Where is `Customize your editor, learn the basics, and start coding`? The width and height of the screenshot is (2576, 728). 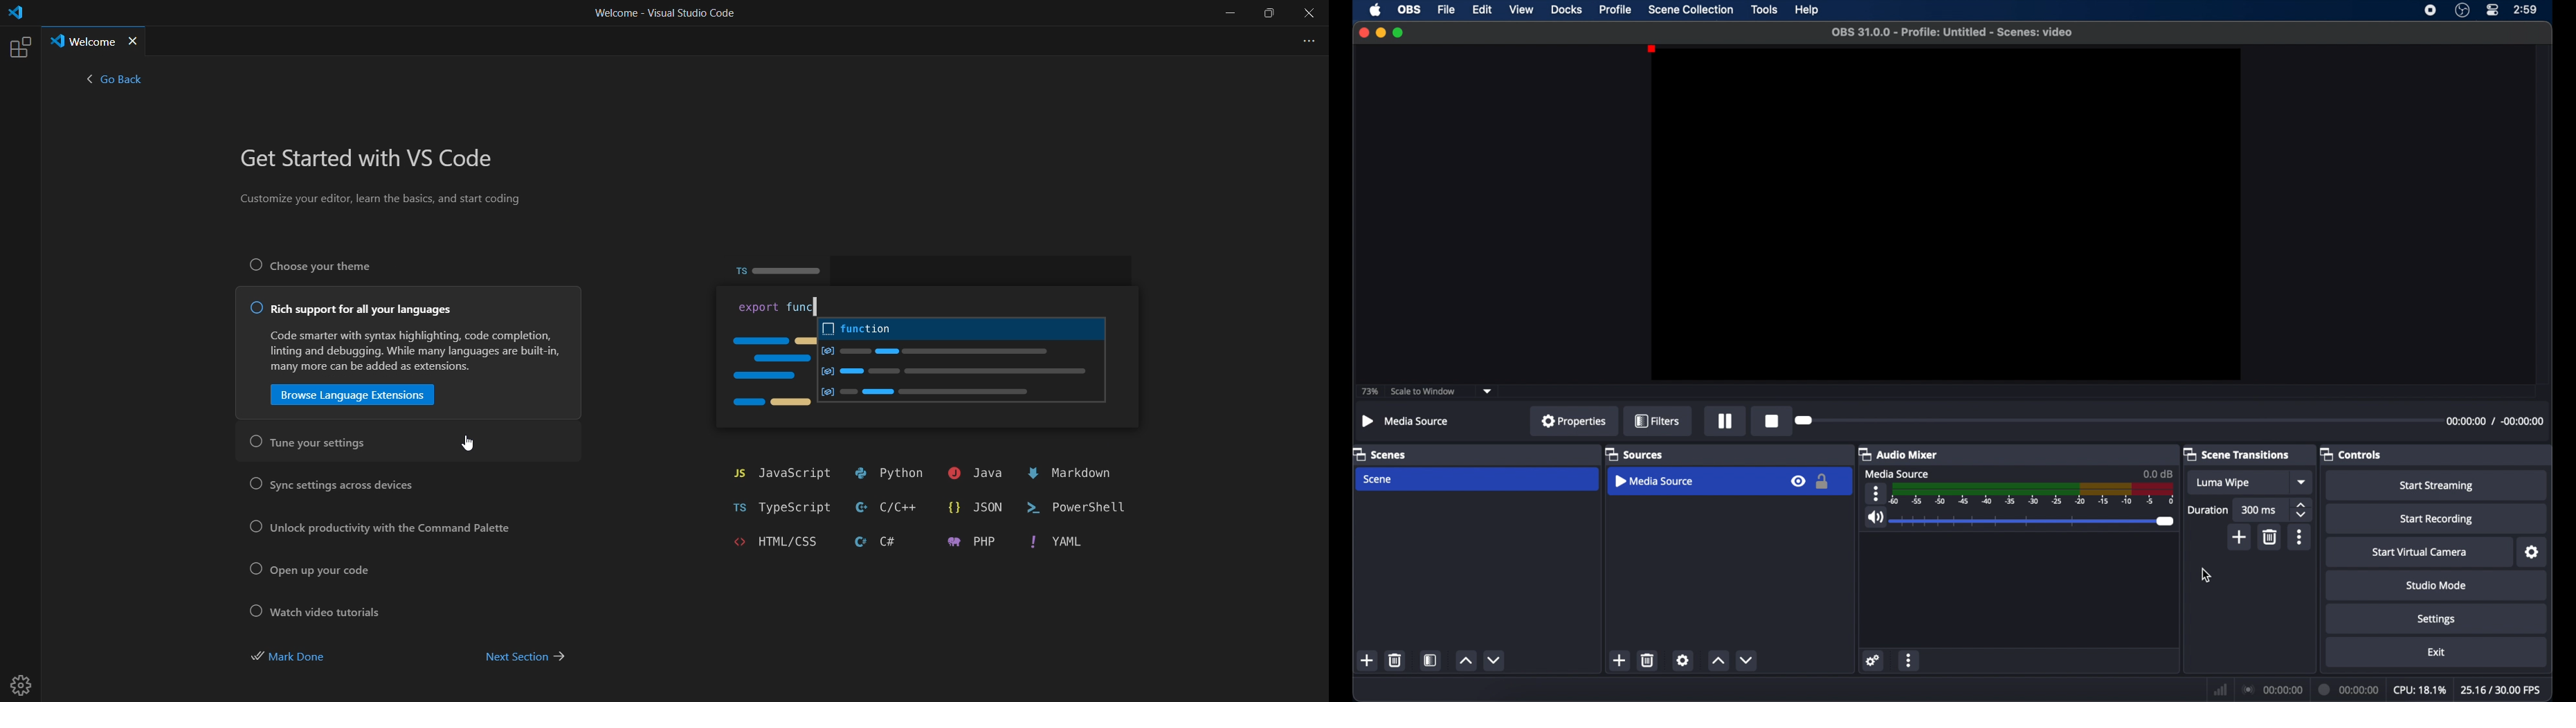 Customize your editor, learn the basics, and start coding is located at coordinates (383, 201).